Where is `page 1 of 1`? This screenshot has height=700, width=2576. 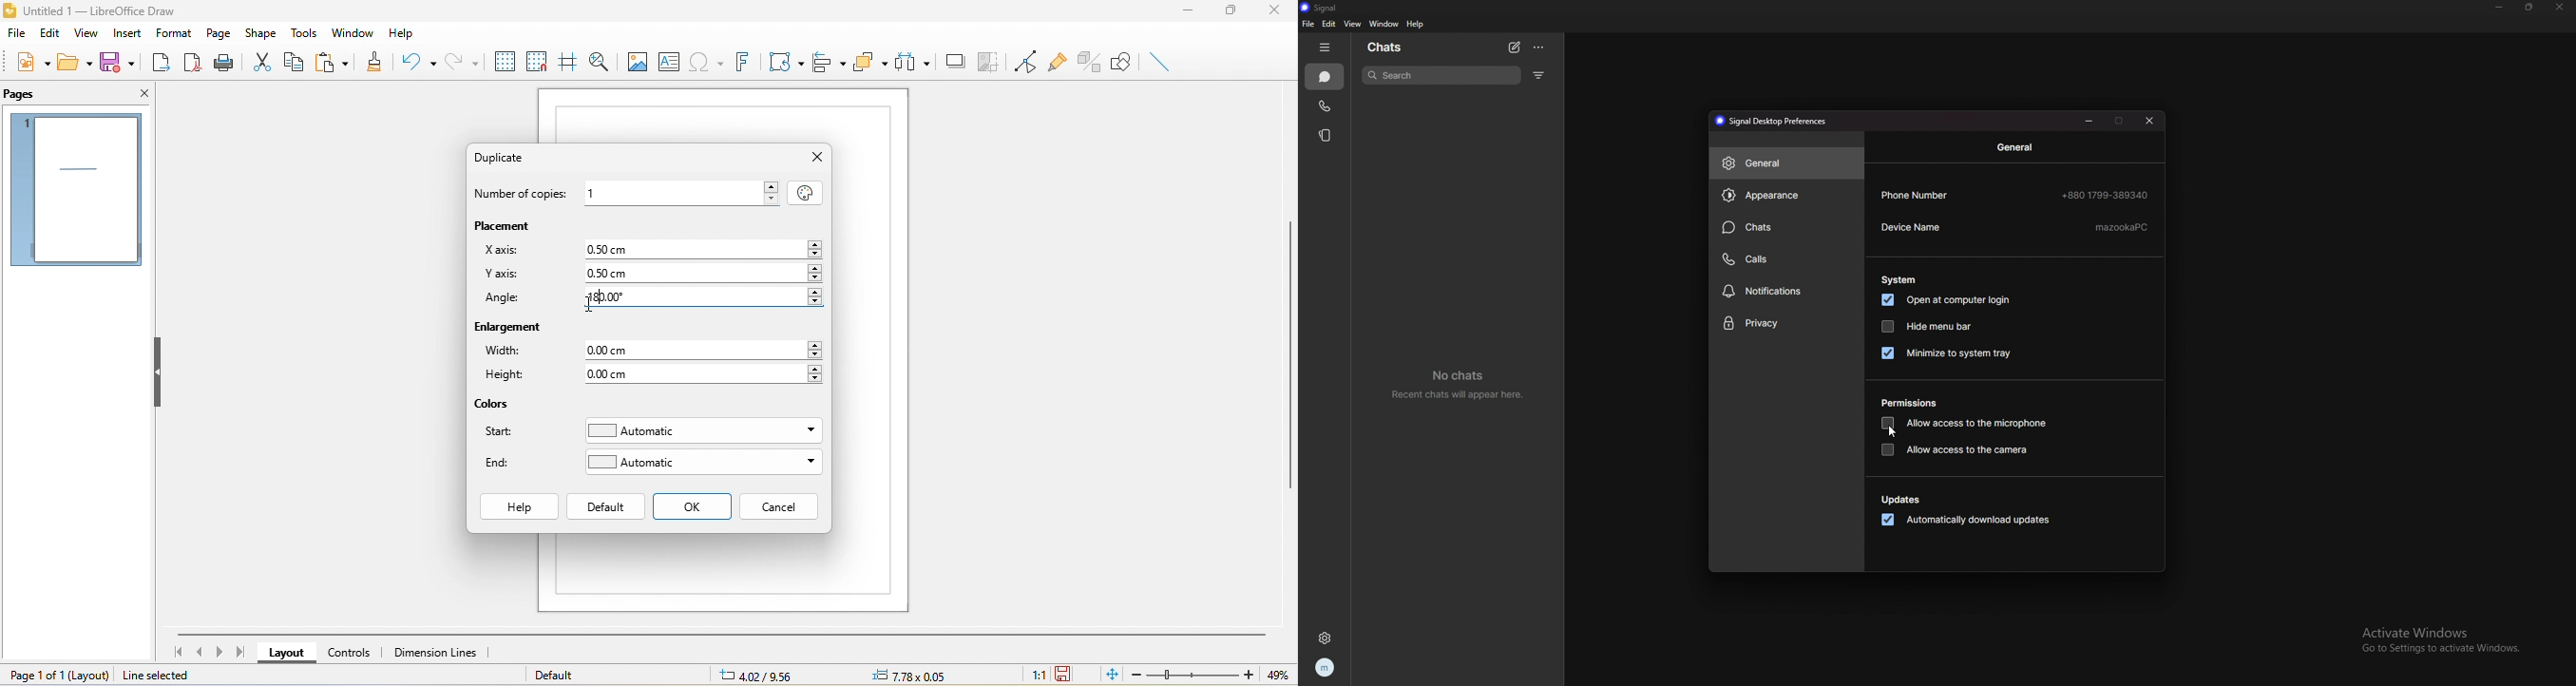
page 1 of 1 is located at coordinates (60, 675).